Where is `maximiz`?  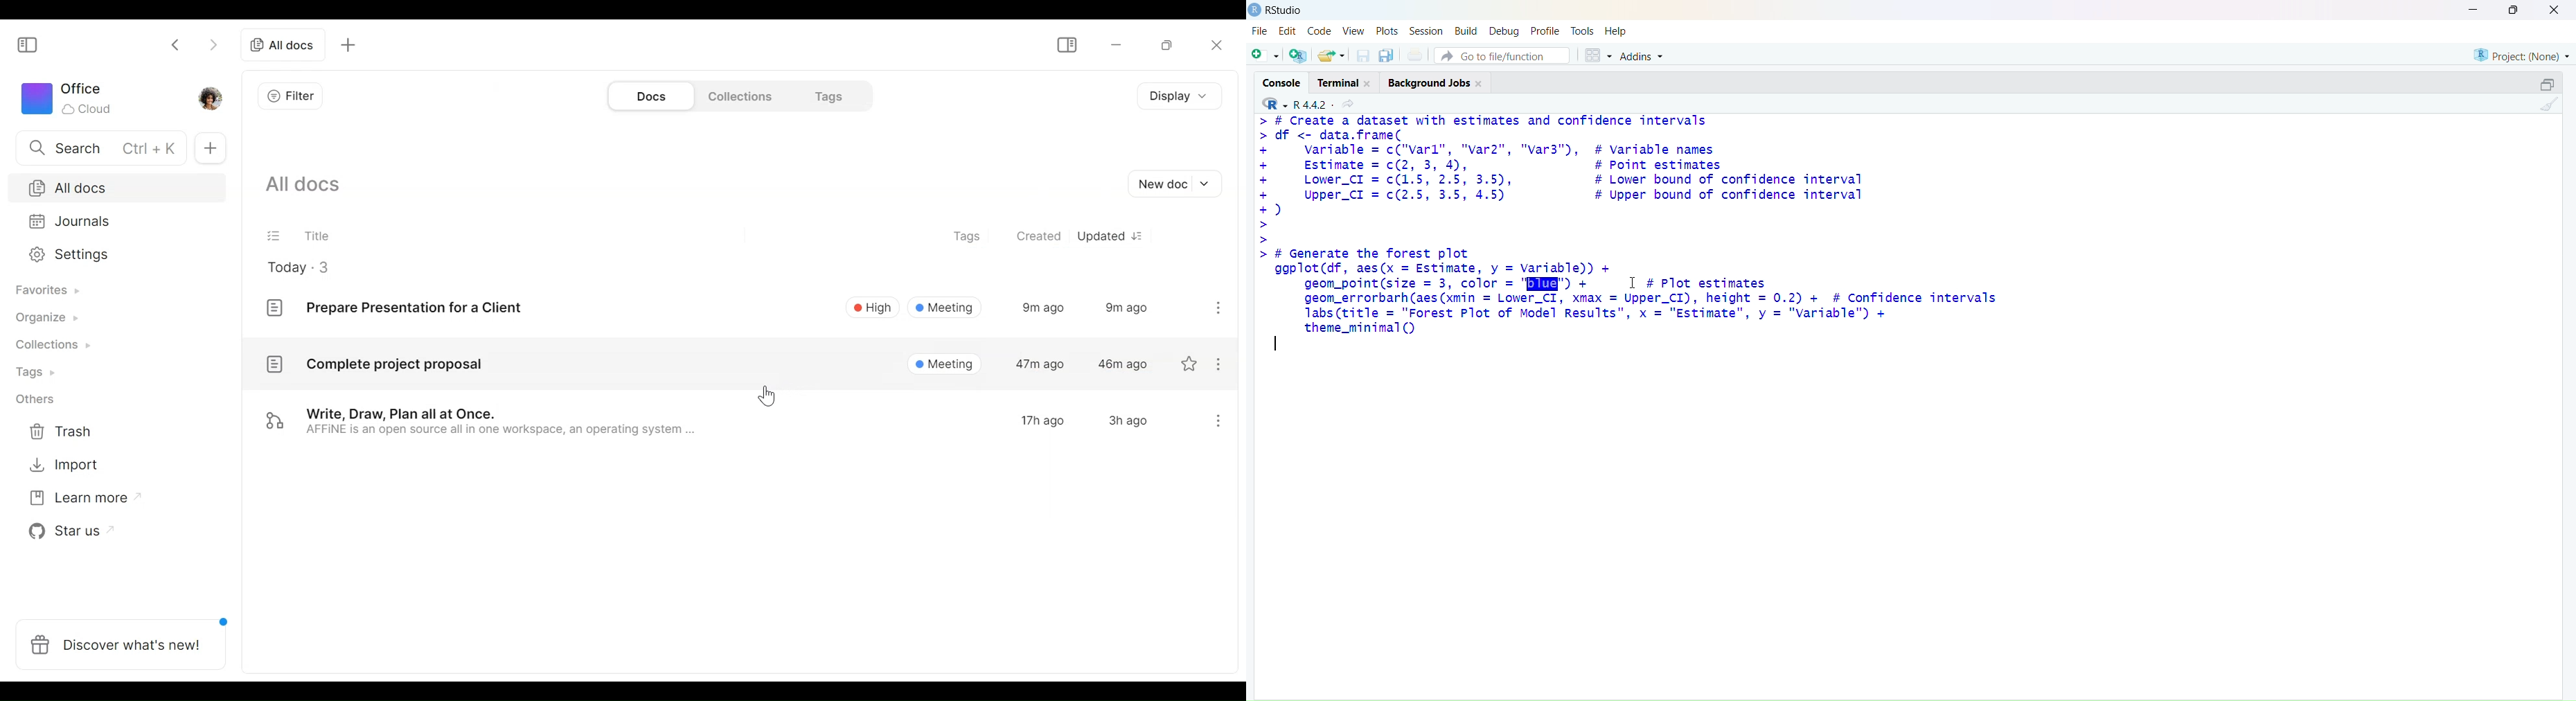
maximiz is located at coordinates (2512, 10).